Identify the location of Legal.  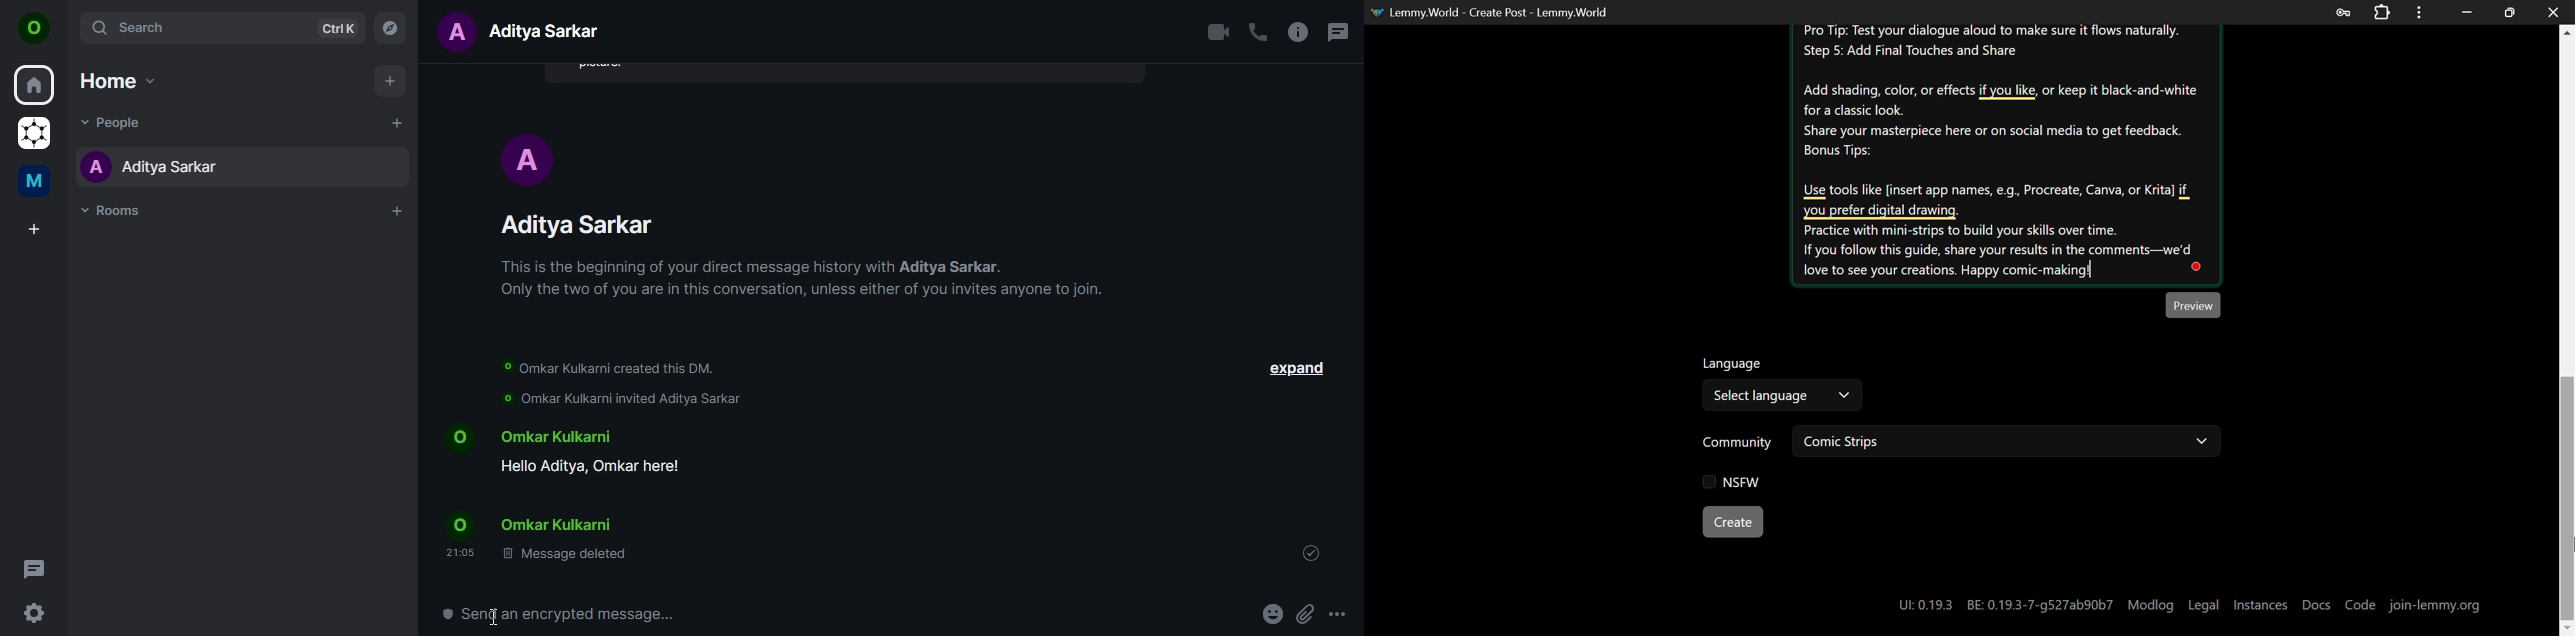
(2207, 606).